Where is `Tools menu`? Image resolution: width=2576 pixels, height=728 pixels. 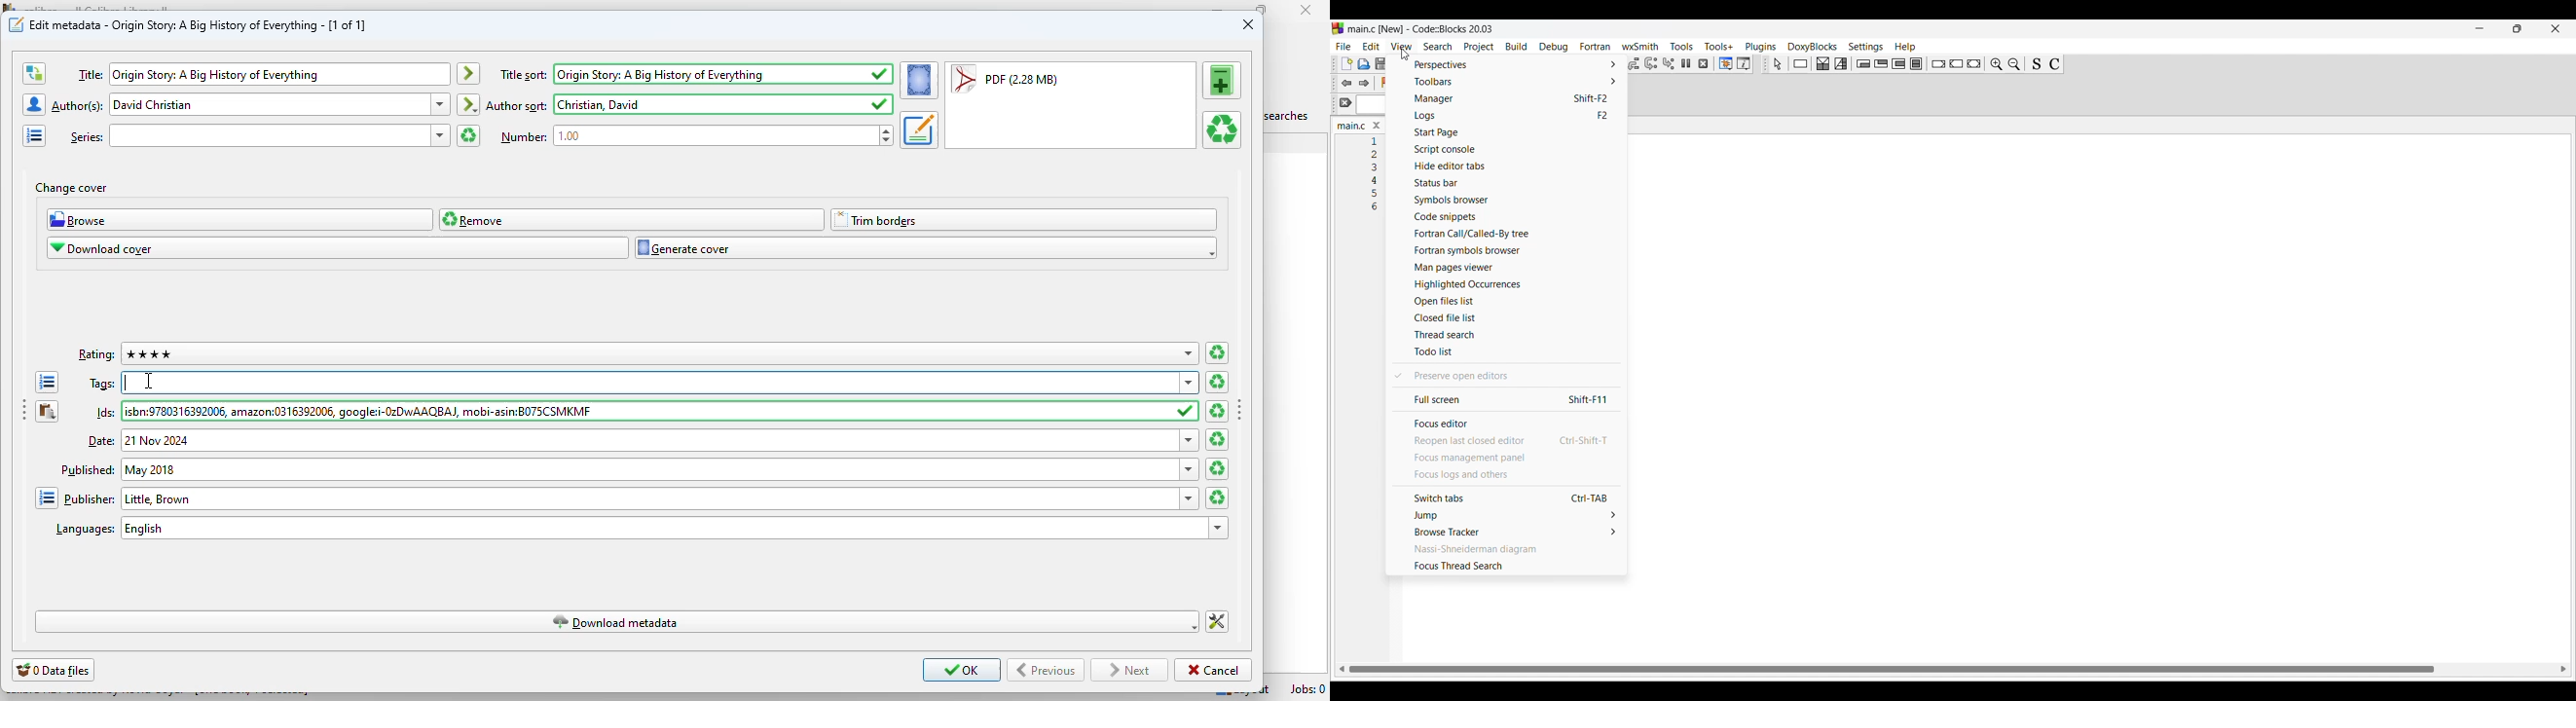 Tools menu is located at coordinates (1682, 46).